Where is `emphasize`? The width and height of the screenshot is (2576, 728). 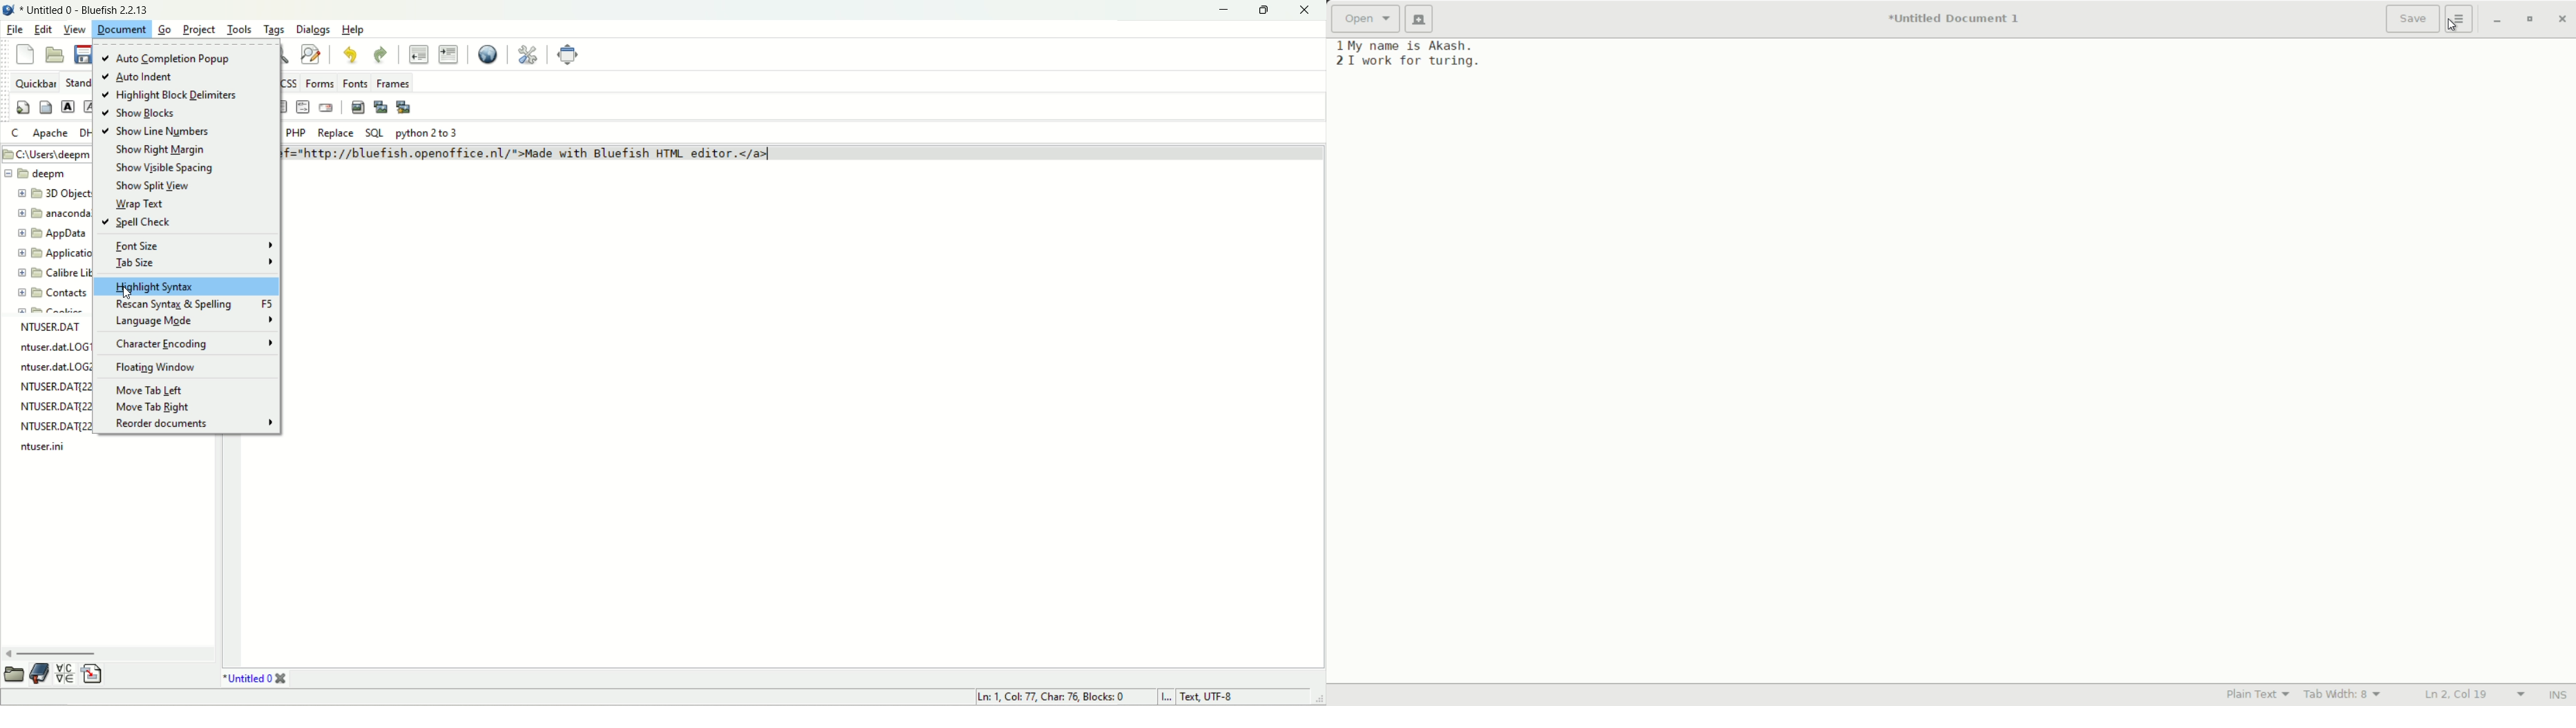
emphasize is located at coordinates (88, 111).